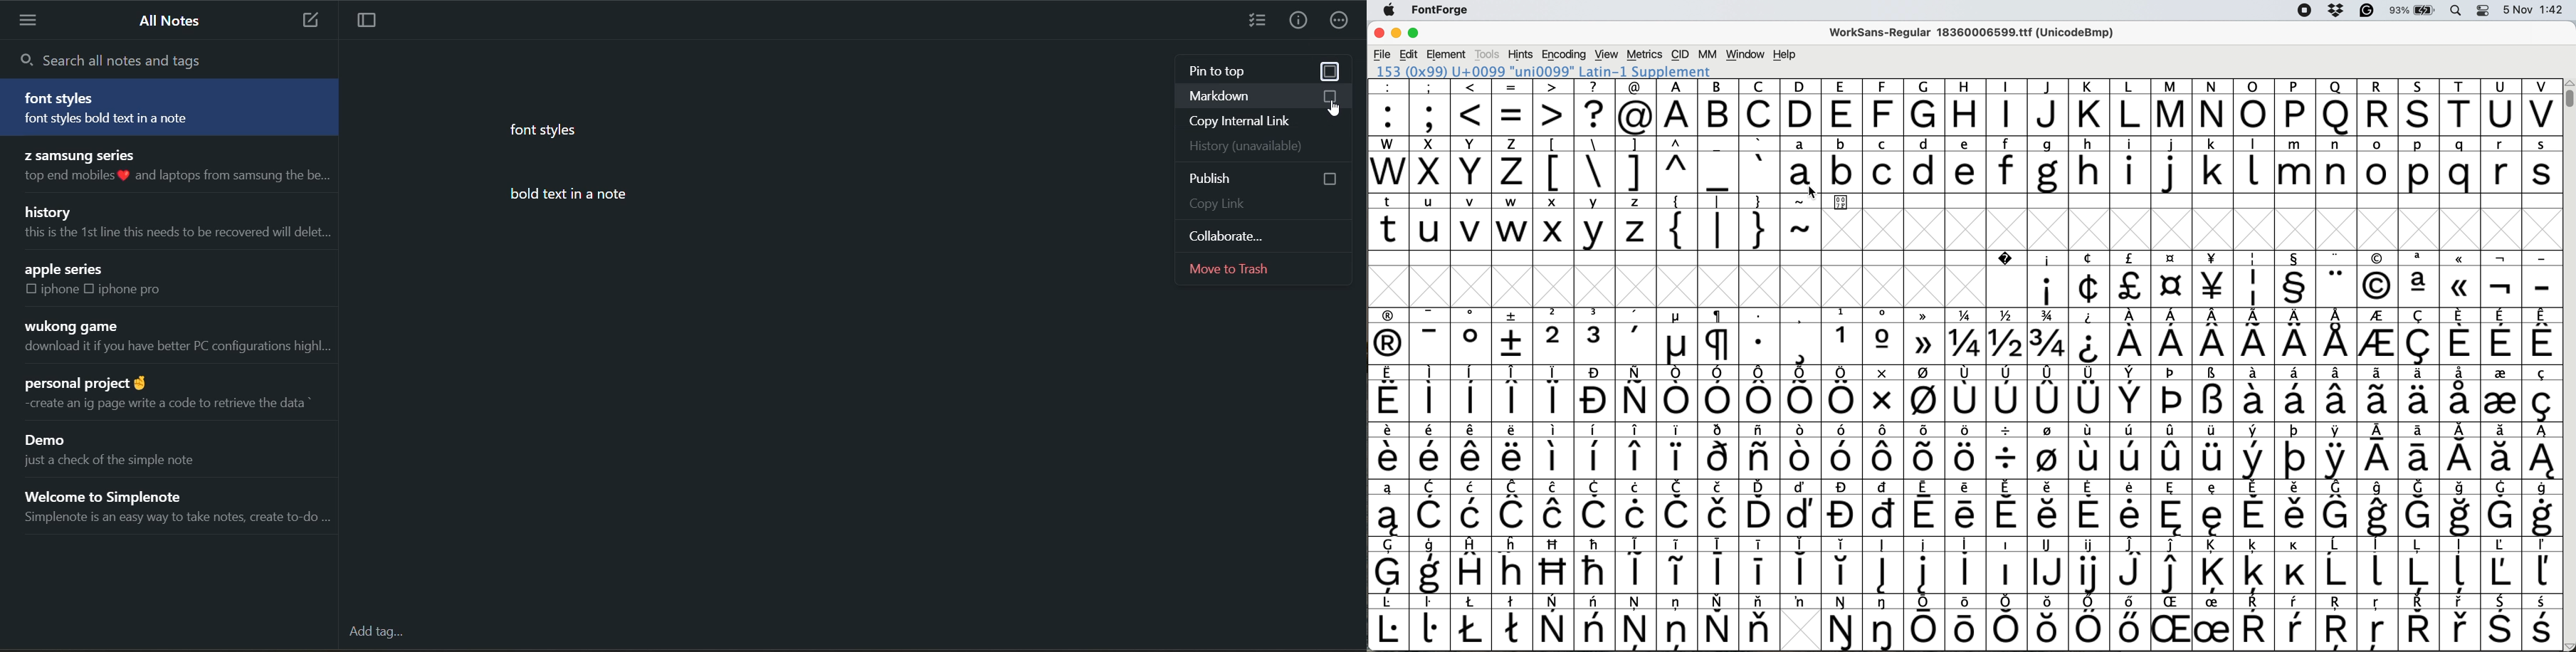  I want to click on symbol, so click(2295, 279).